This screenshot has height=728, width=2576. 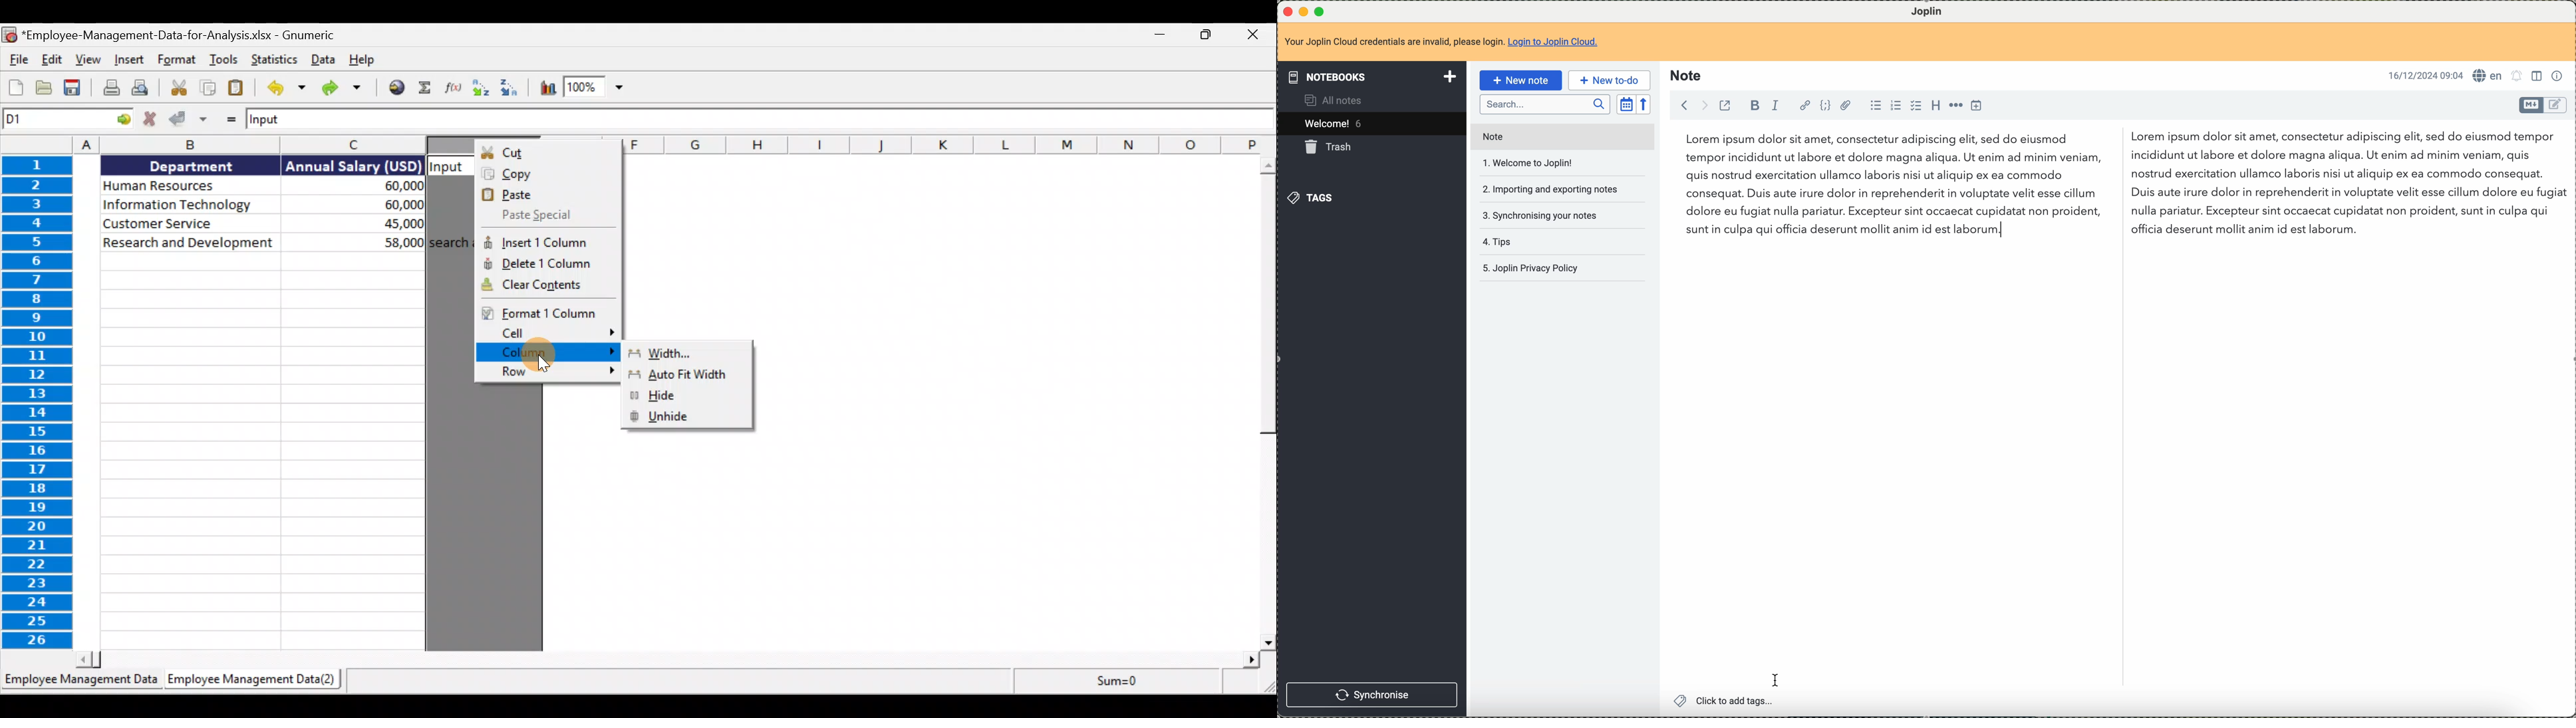 I want to click on Data, so click(x=285, y=205).